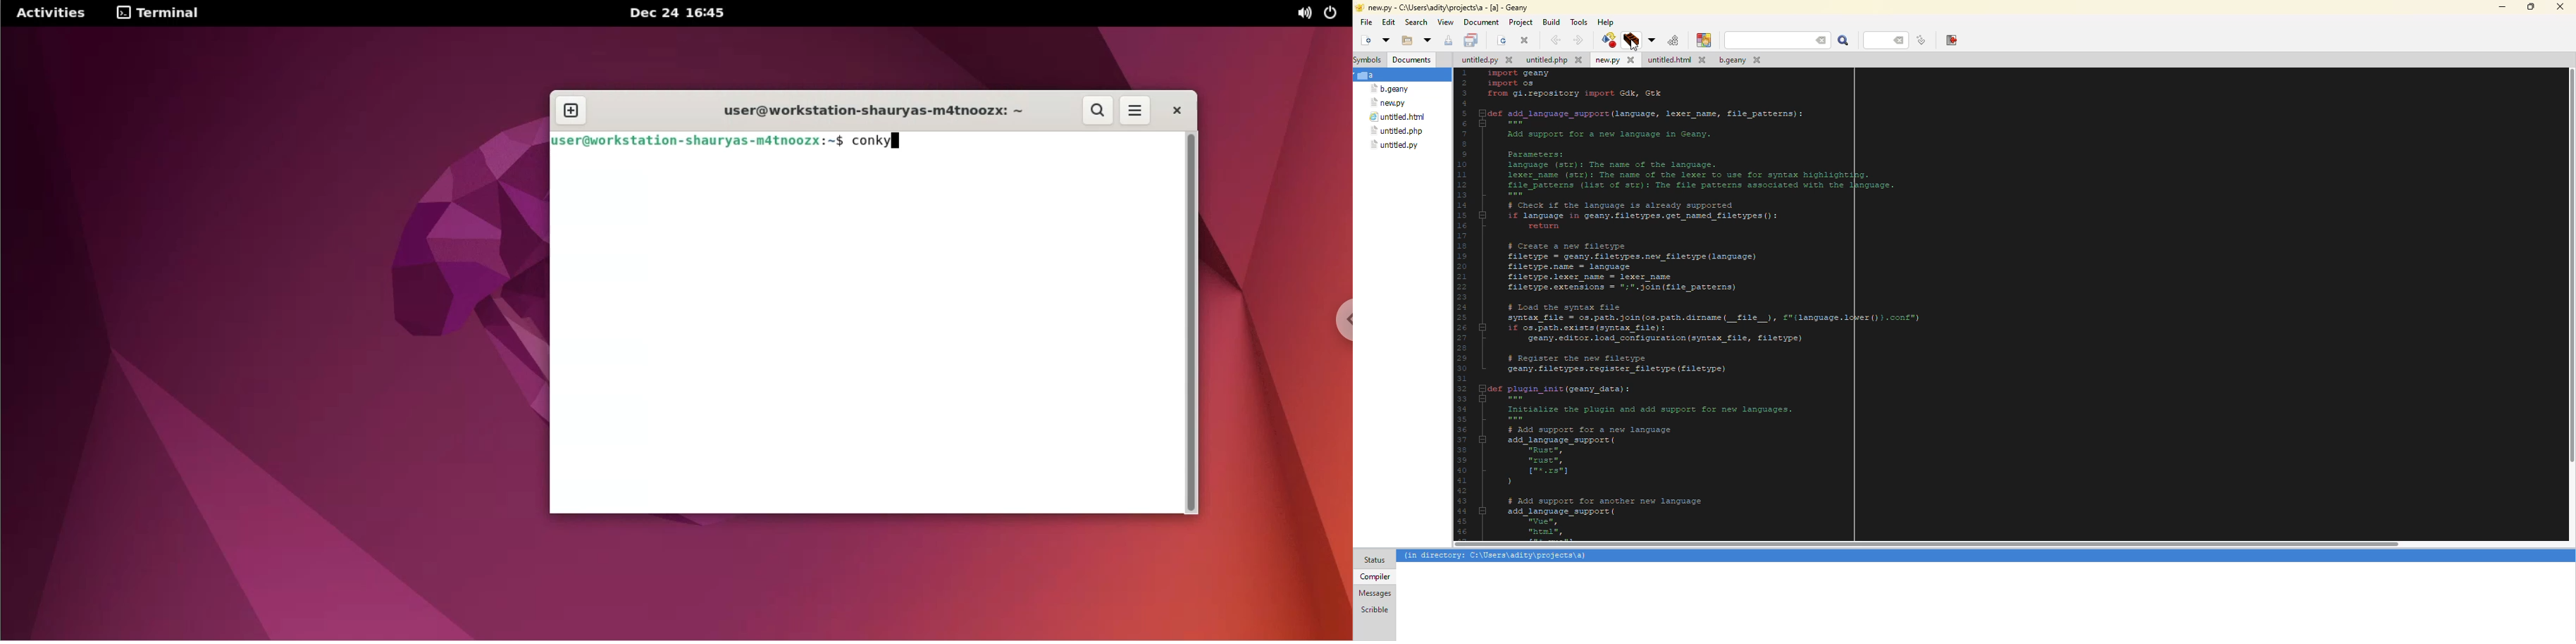 The width and height of the screenshot is (2576, 644). What do you see at coordinates (1552, 61) in the screenshot?
I see `file` at bounding box center [1552, 61].